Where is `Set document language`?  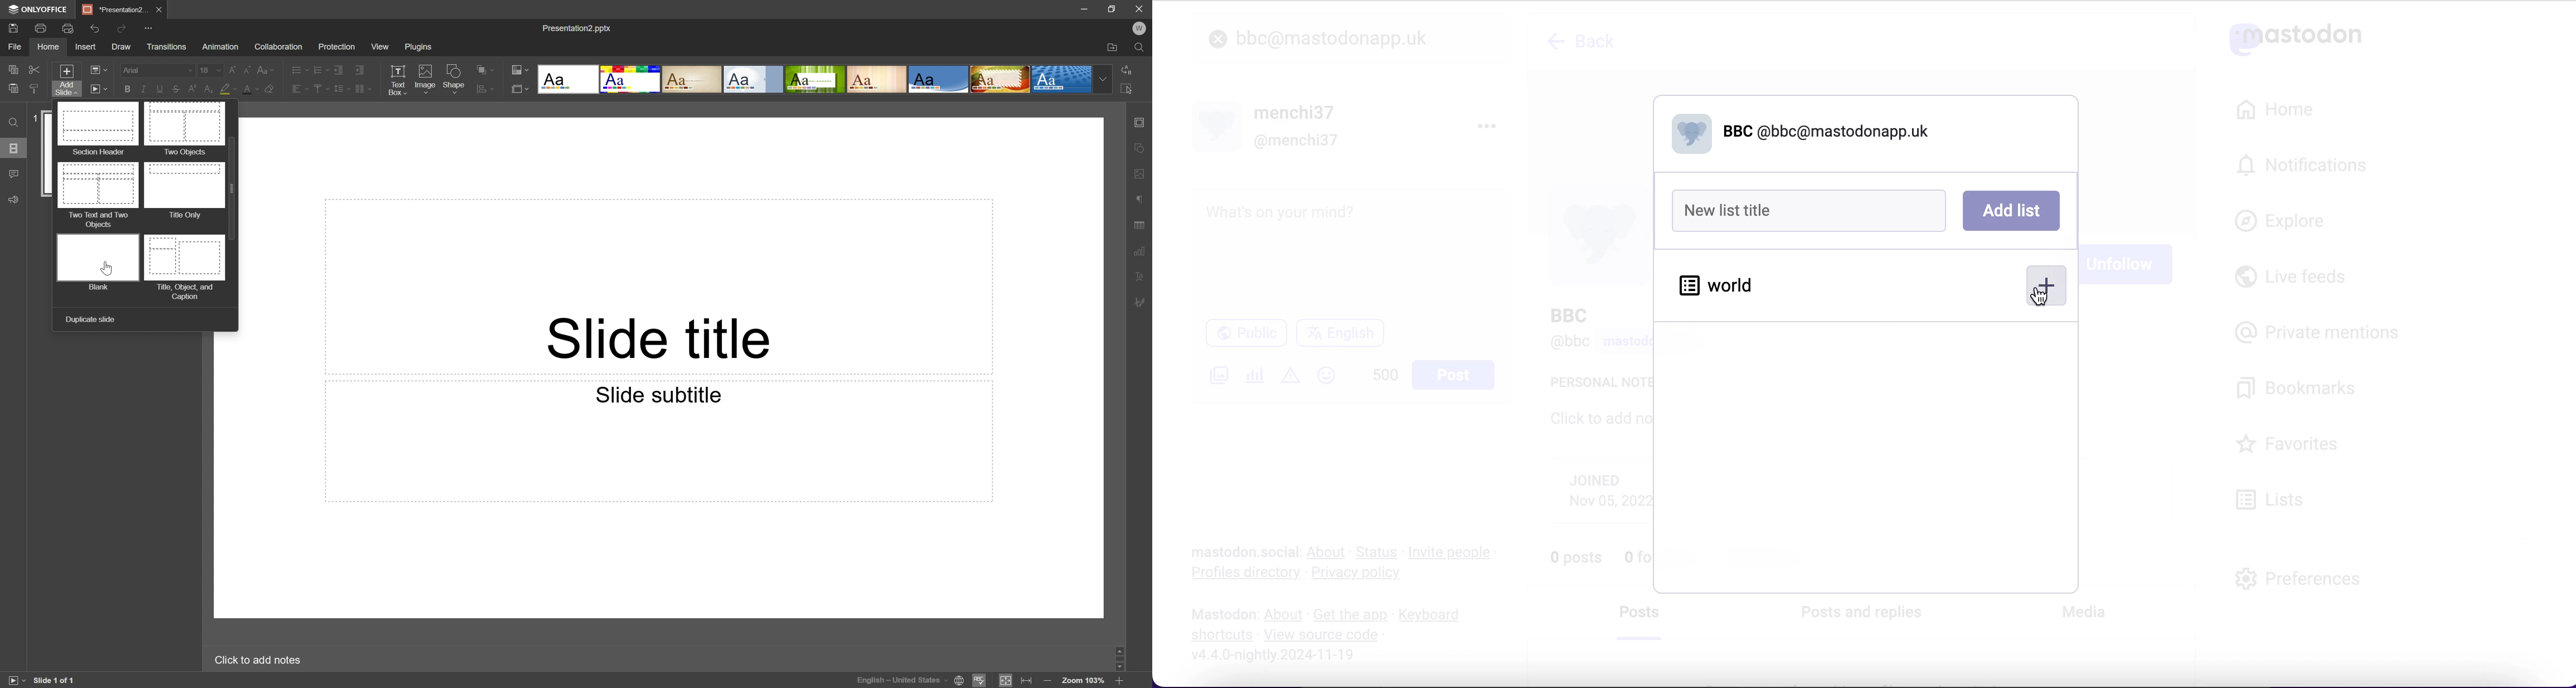
Set document language is located at coordinates (960, 682).